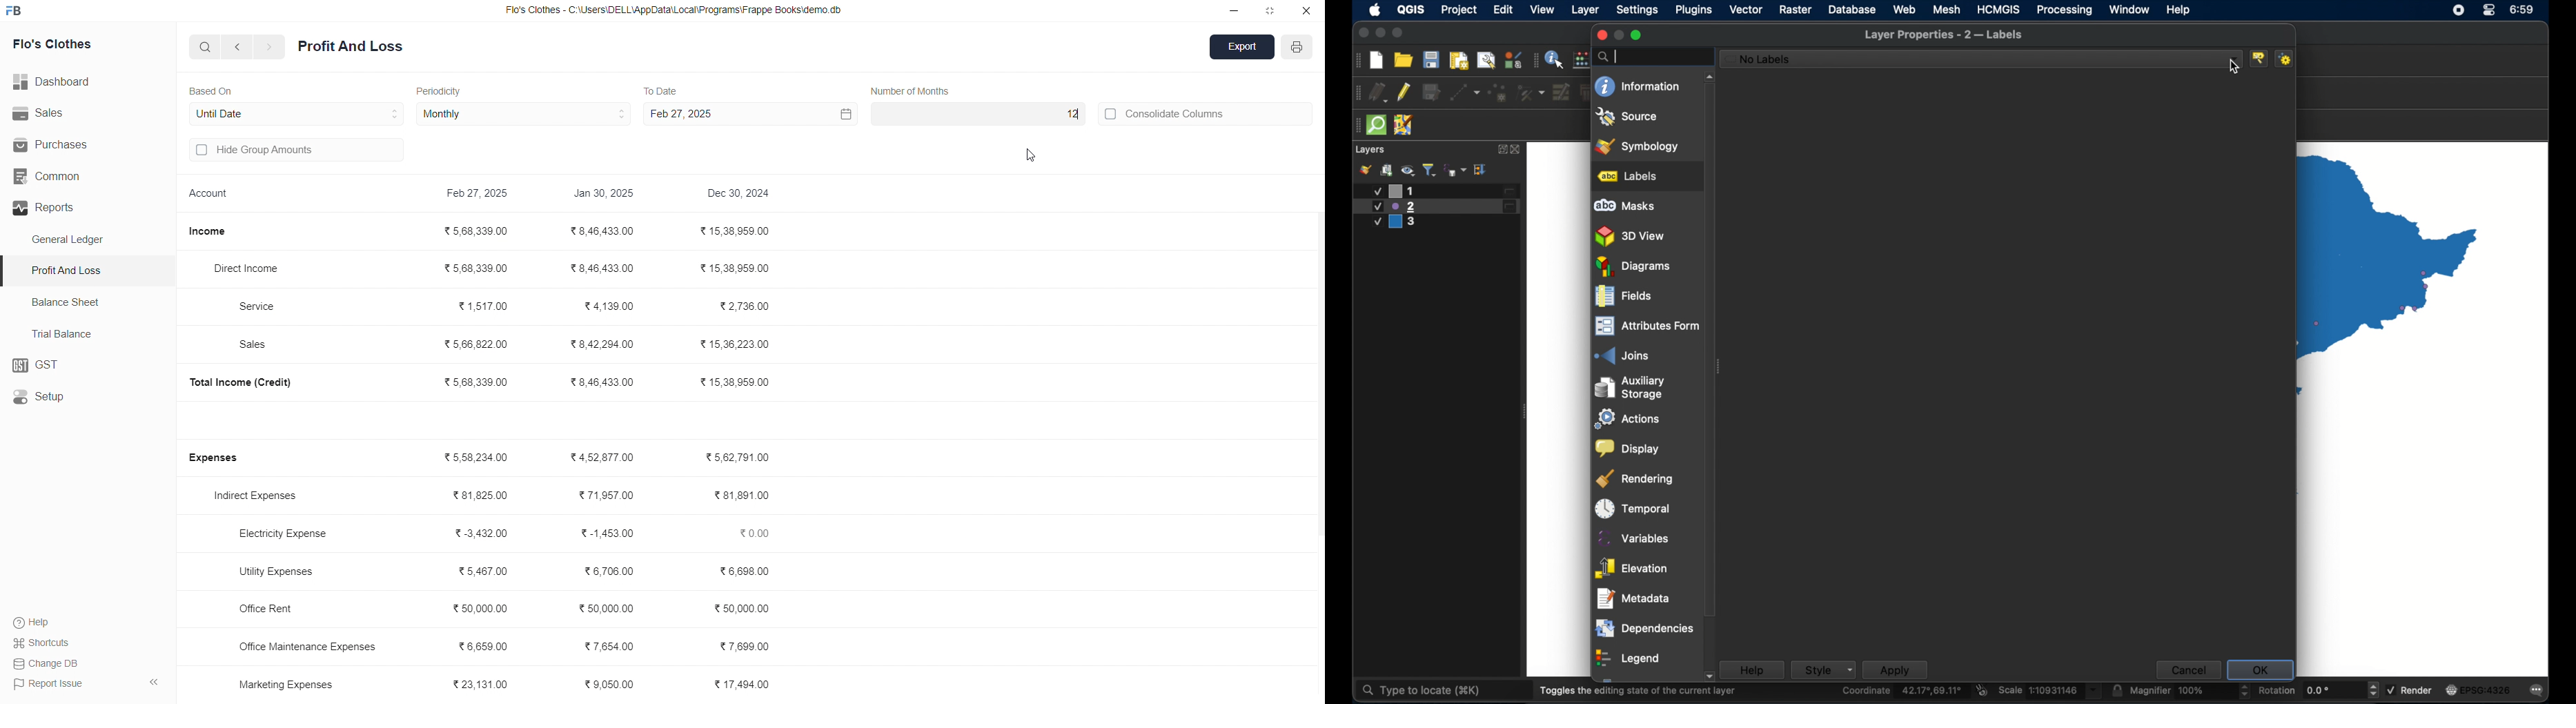  I want to click on ₹15,38,959.00, so click(739, 268).